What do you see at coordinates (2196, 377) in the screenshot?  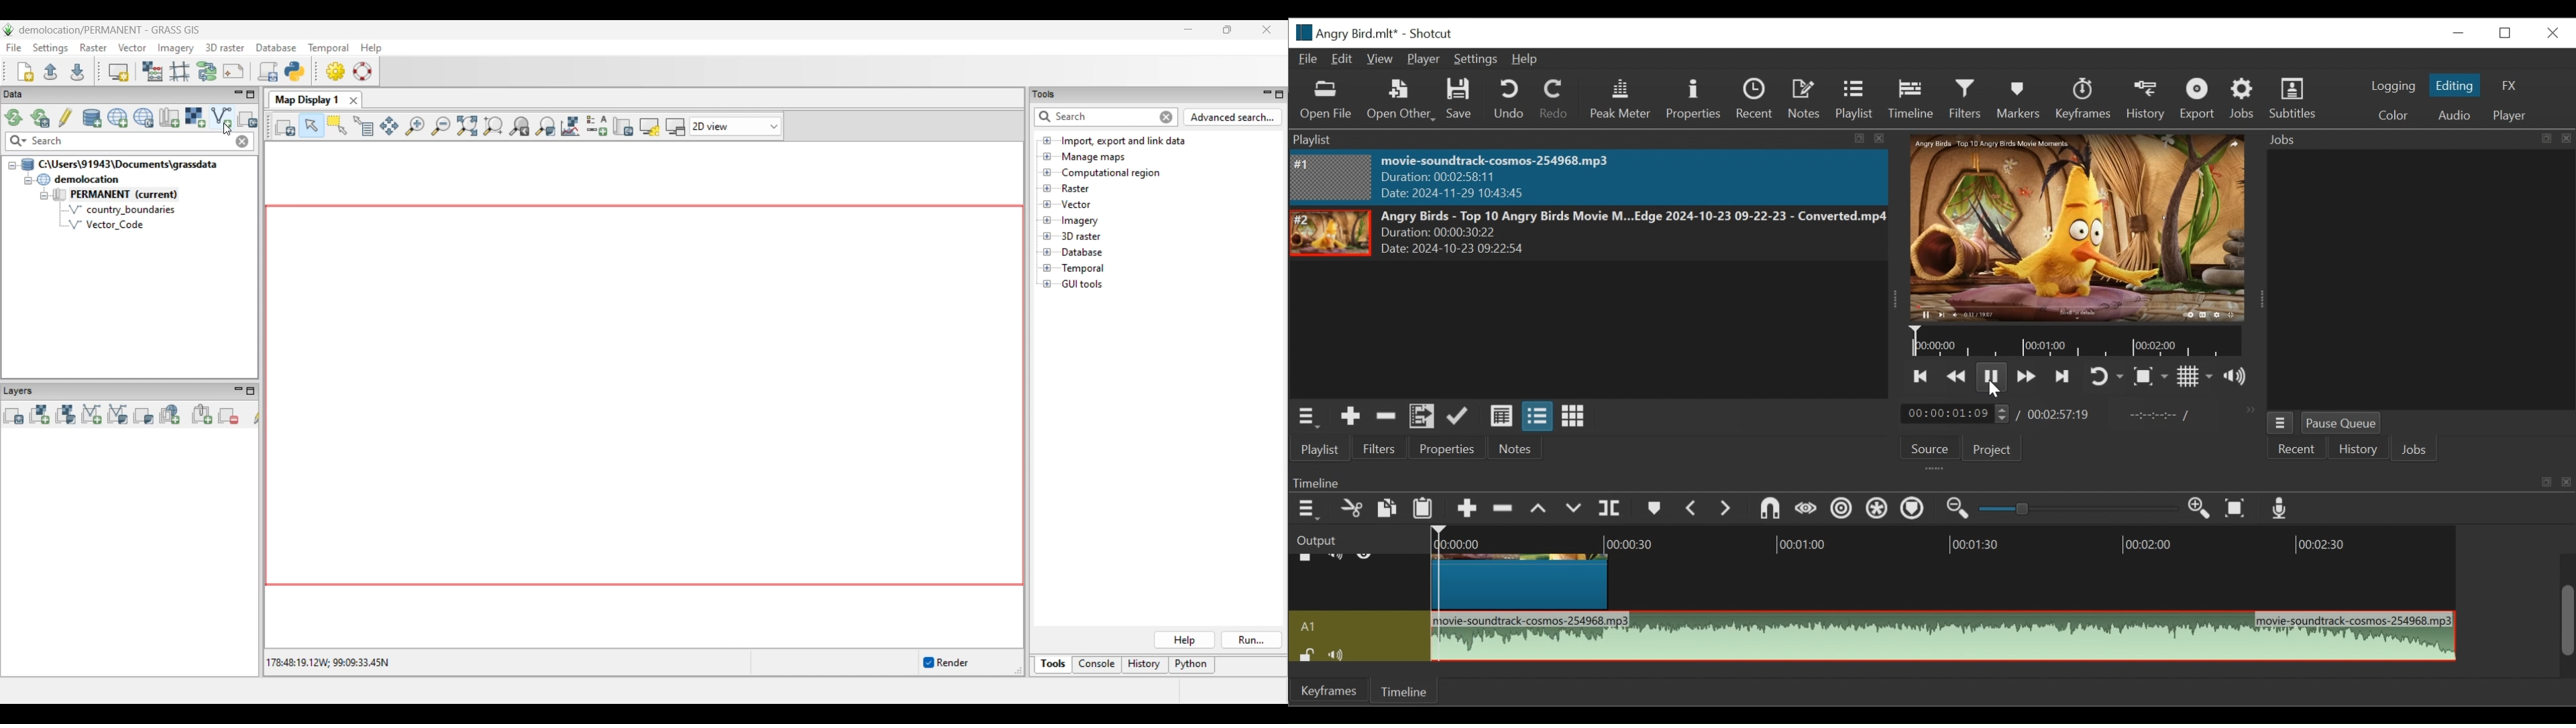 I see `Toggle display grid on the player` at bounding box center [2196, 377].